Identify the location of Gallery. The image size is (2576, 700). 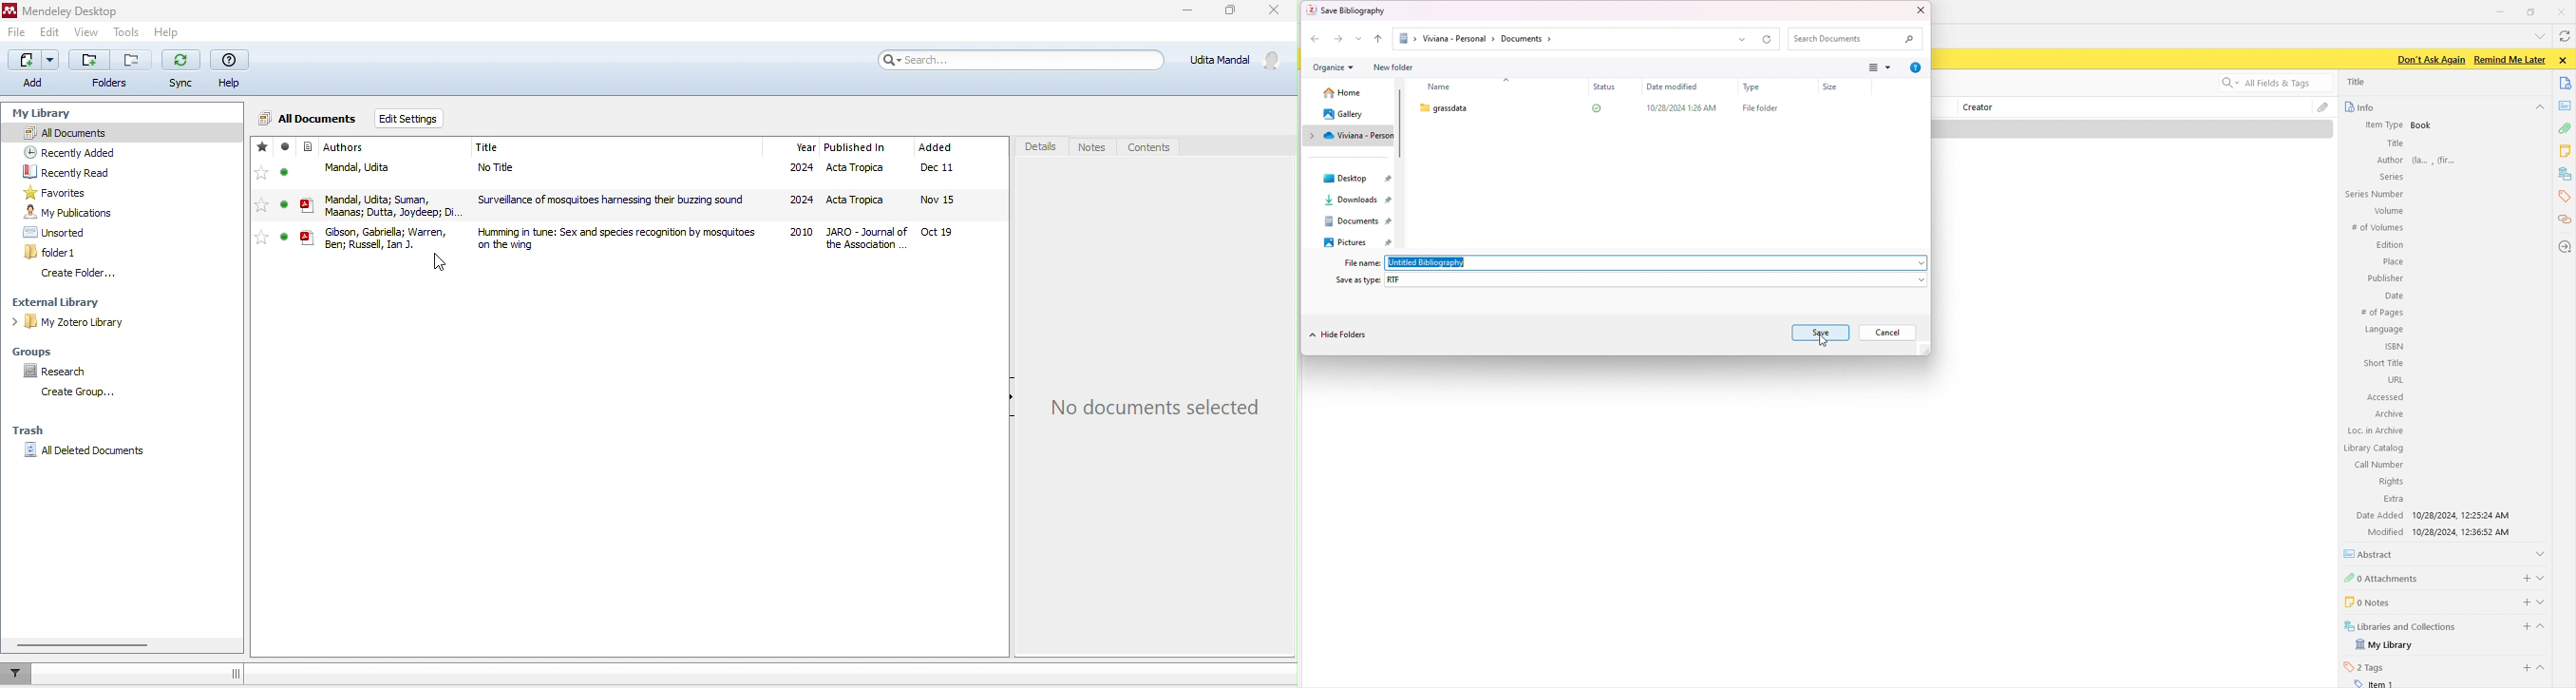
(1348, 116).